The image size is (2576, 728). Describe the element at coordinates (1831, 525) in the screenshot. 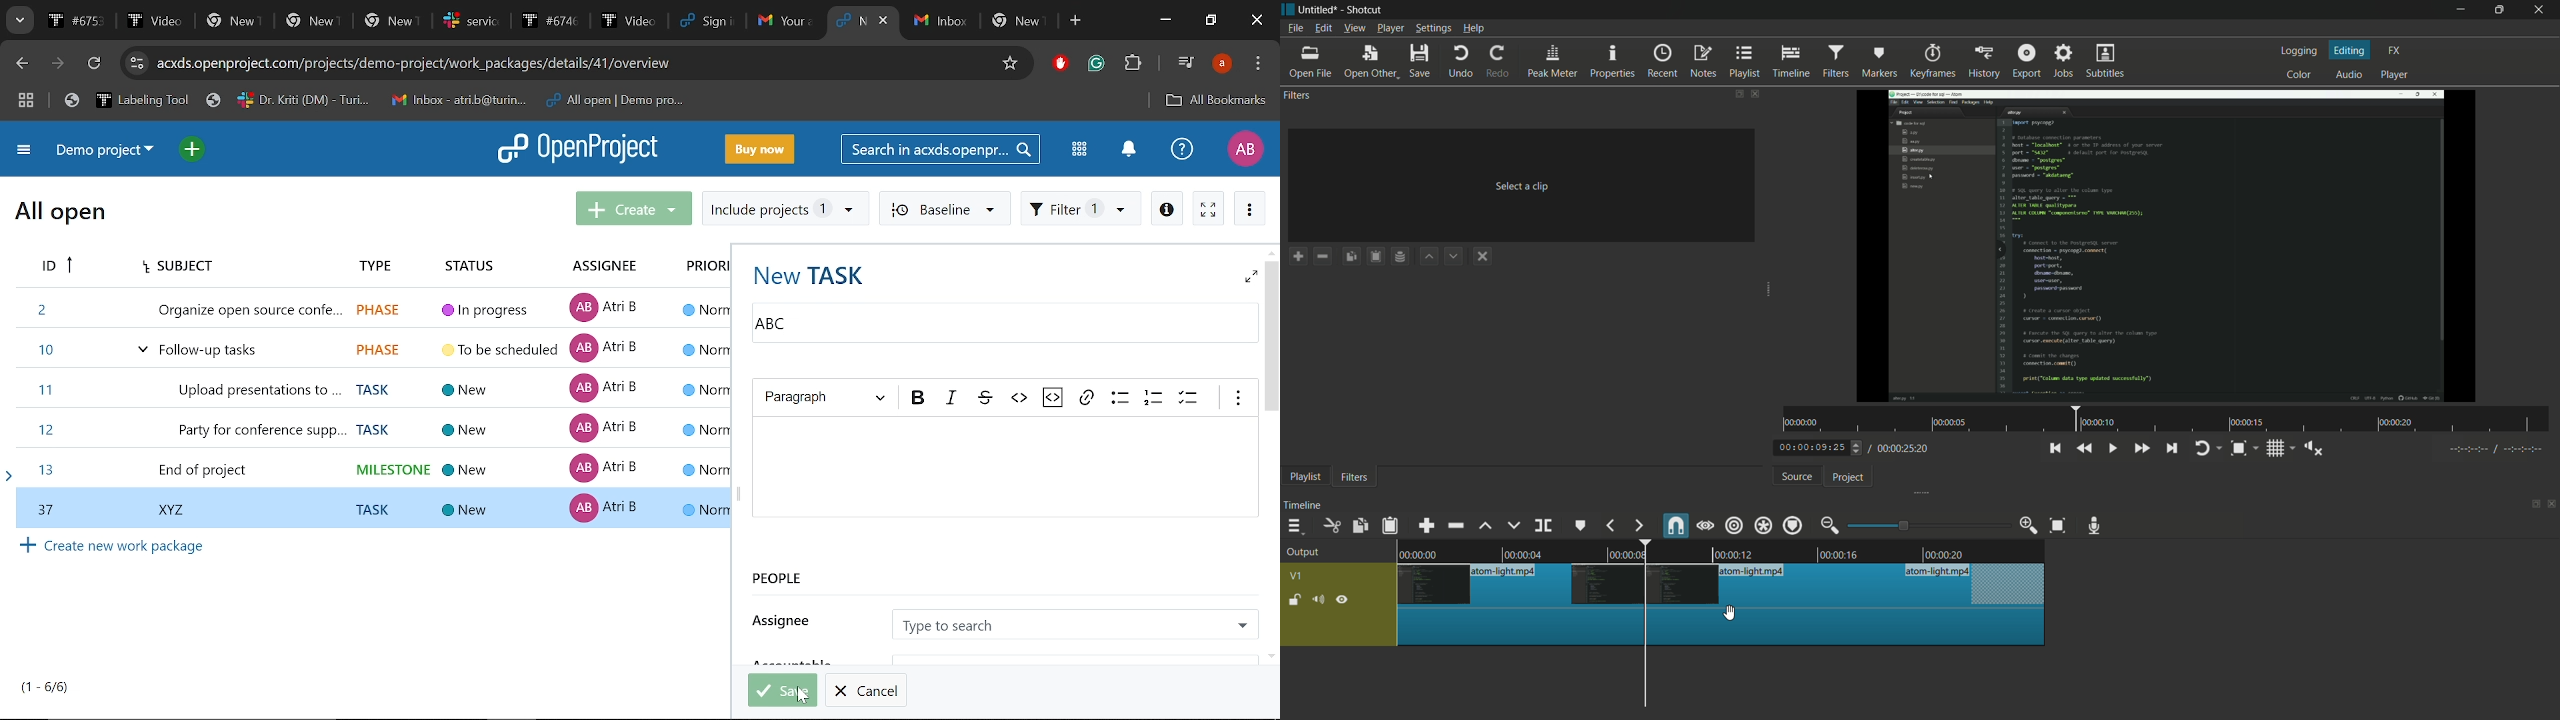

I see `zoom out` at that location.